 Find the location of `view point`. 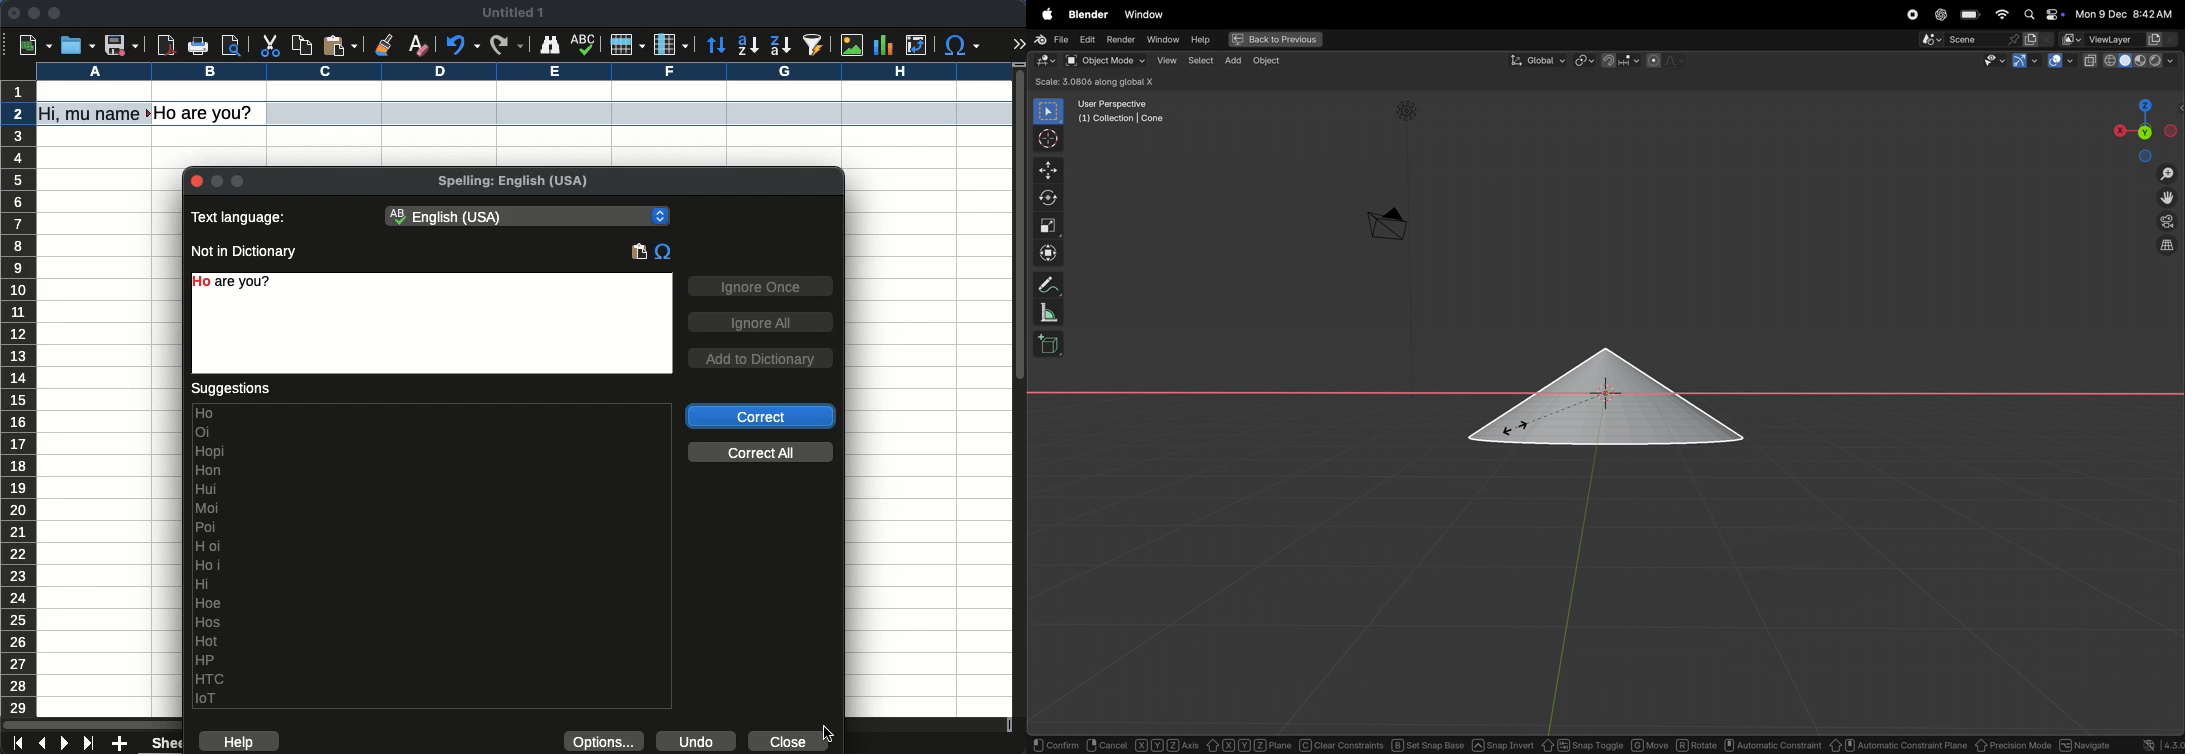

view point is located at coordinates (2141, 128).